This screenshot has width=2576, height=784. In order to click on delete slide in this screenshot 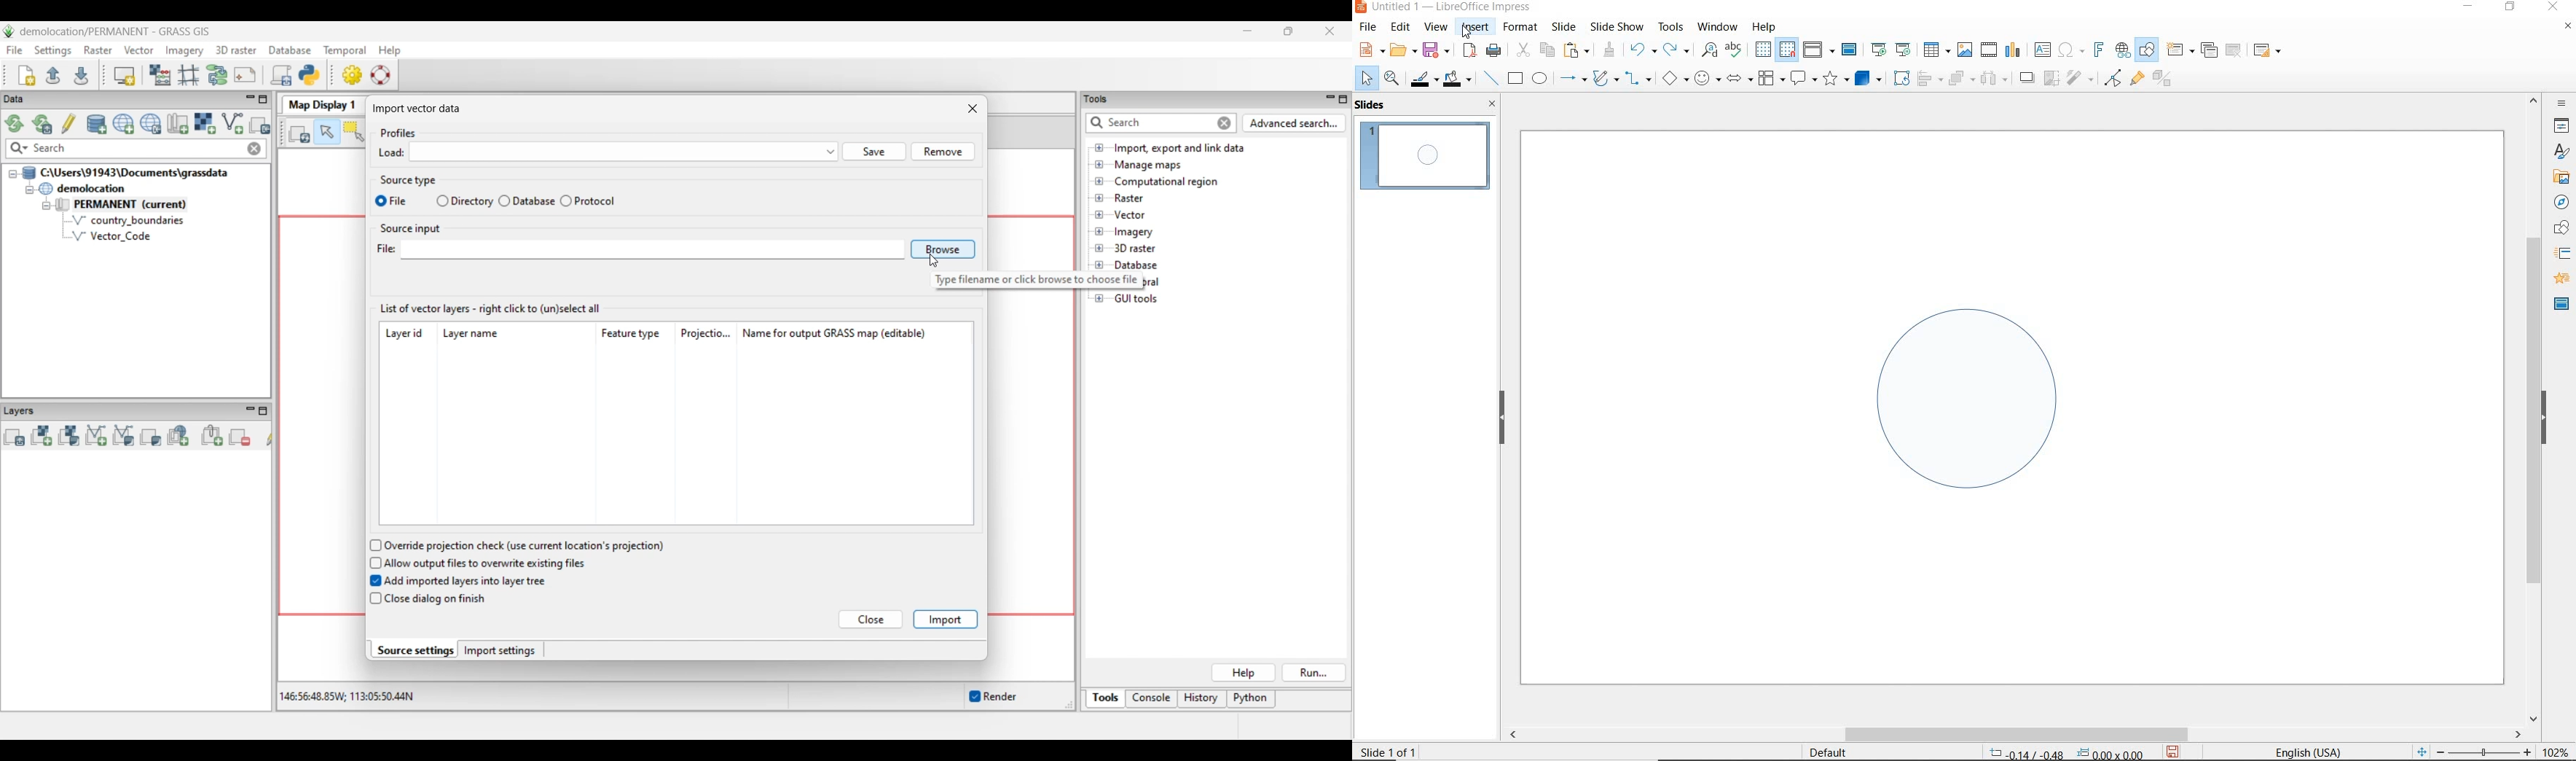, I will do `click(2234, 51)`.